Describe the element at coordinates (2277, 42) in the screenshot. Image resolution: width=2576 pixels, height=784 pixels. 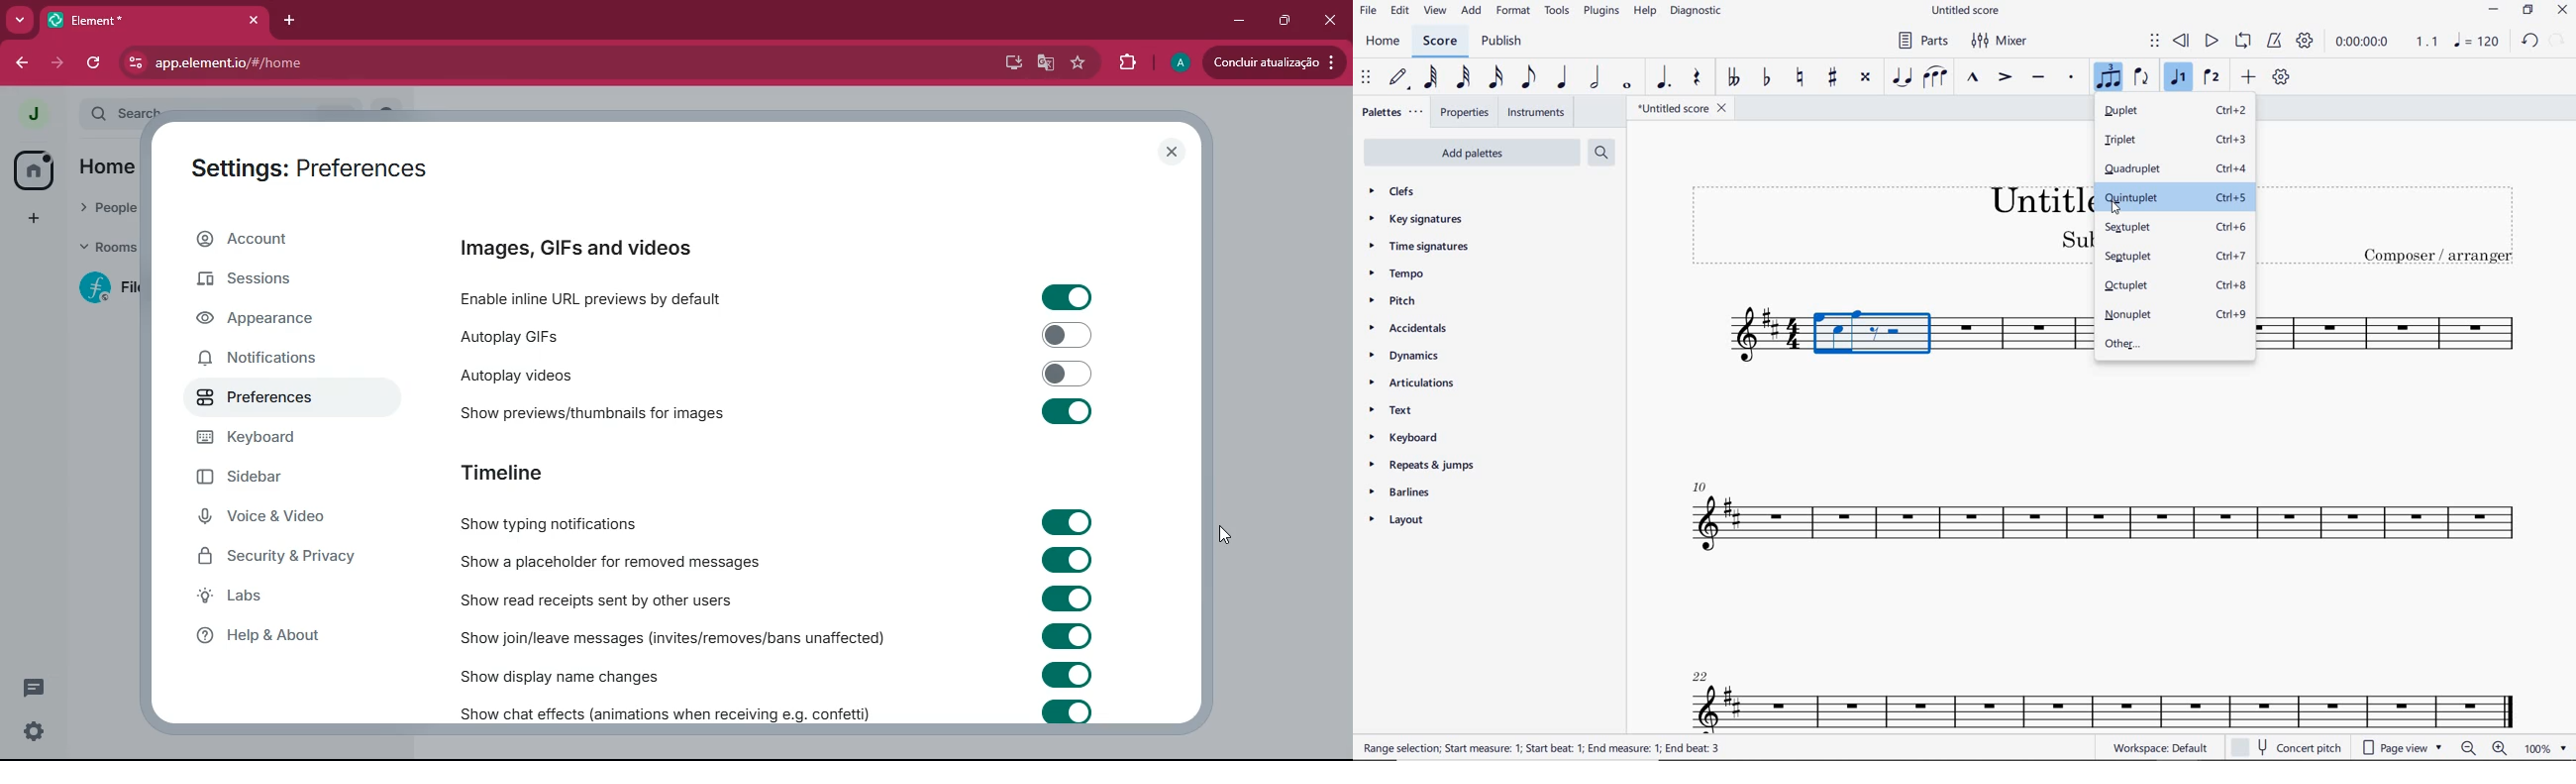
I see `METRONOME` at that location.